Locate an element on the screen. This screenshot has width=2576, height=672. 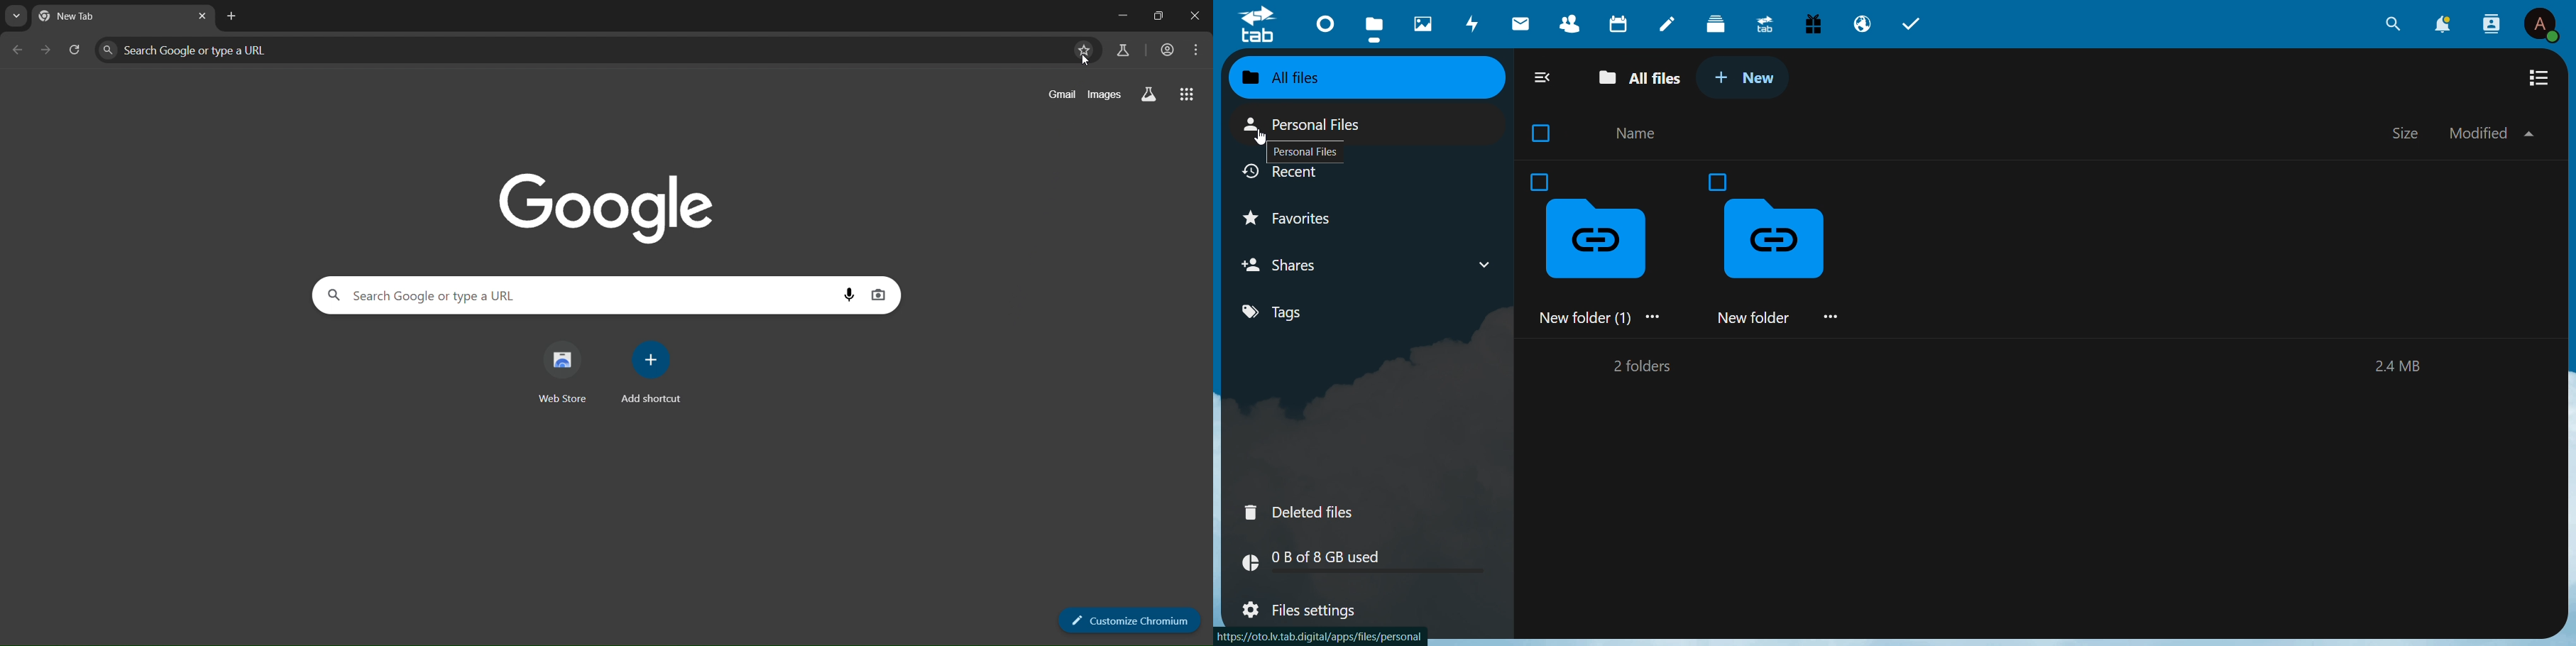
restore down is located at coordinates (1158, 15).